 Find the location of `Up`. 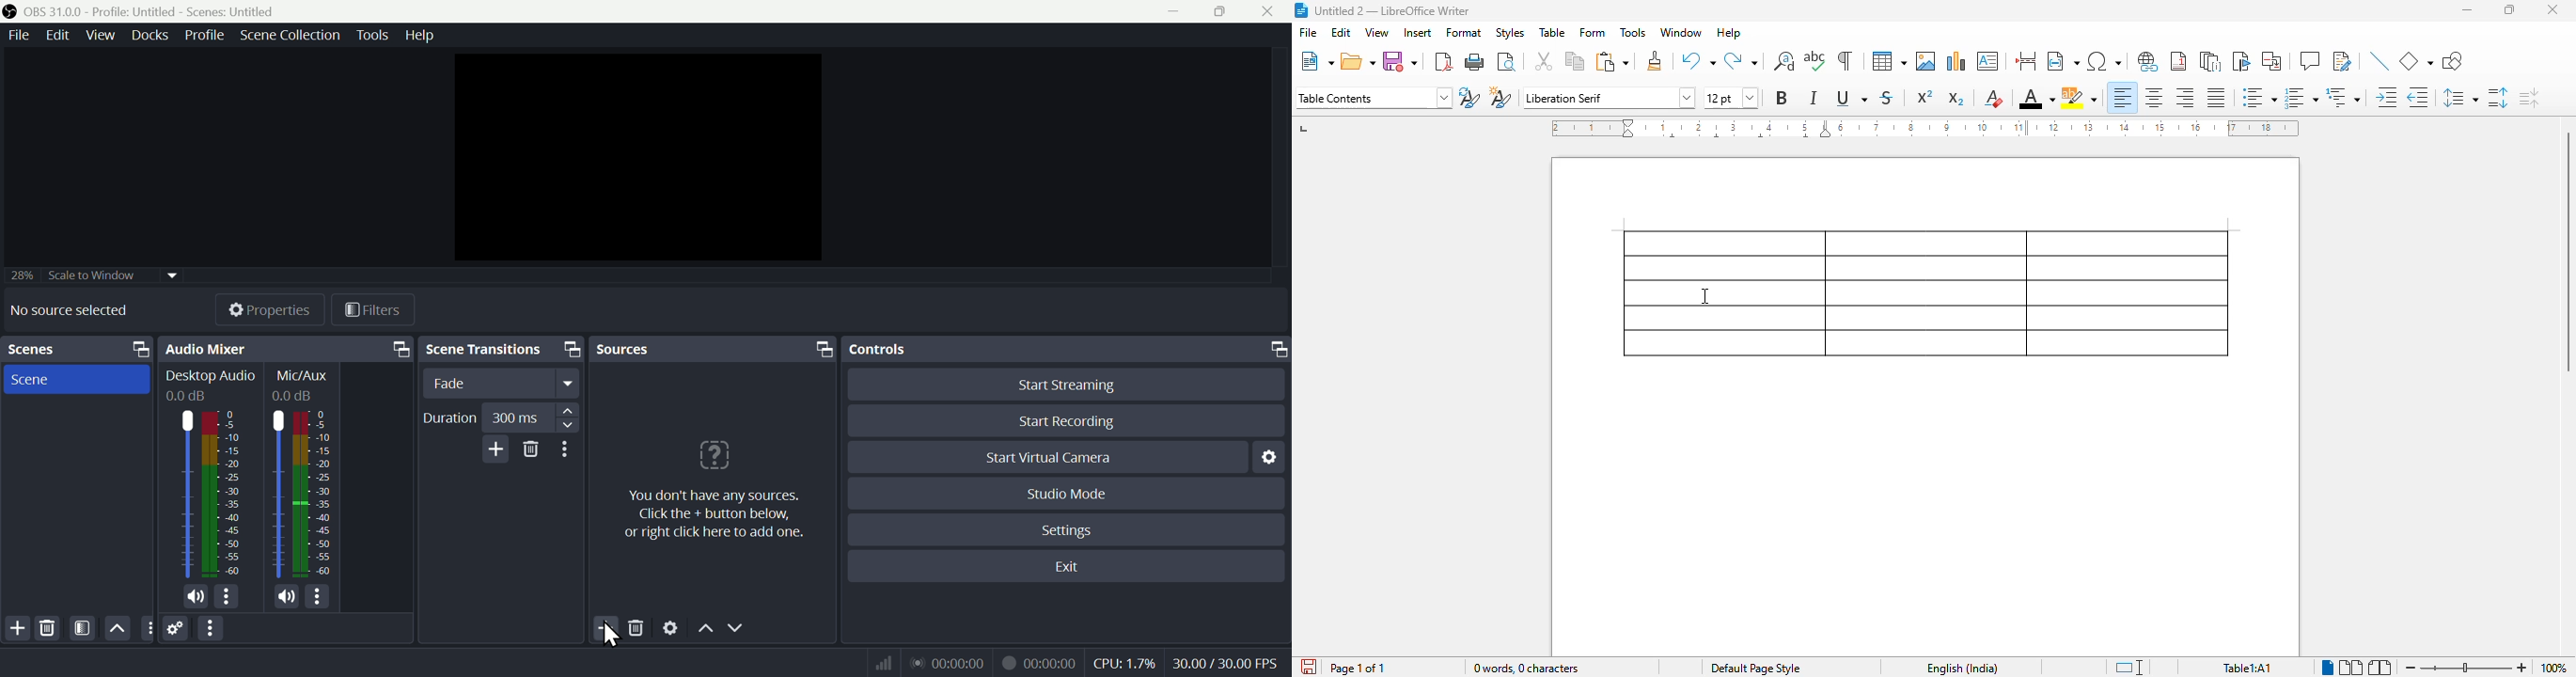

Up is located at coordinates (116, 628).